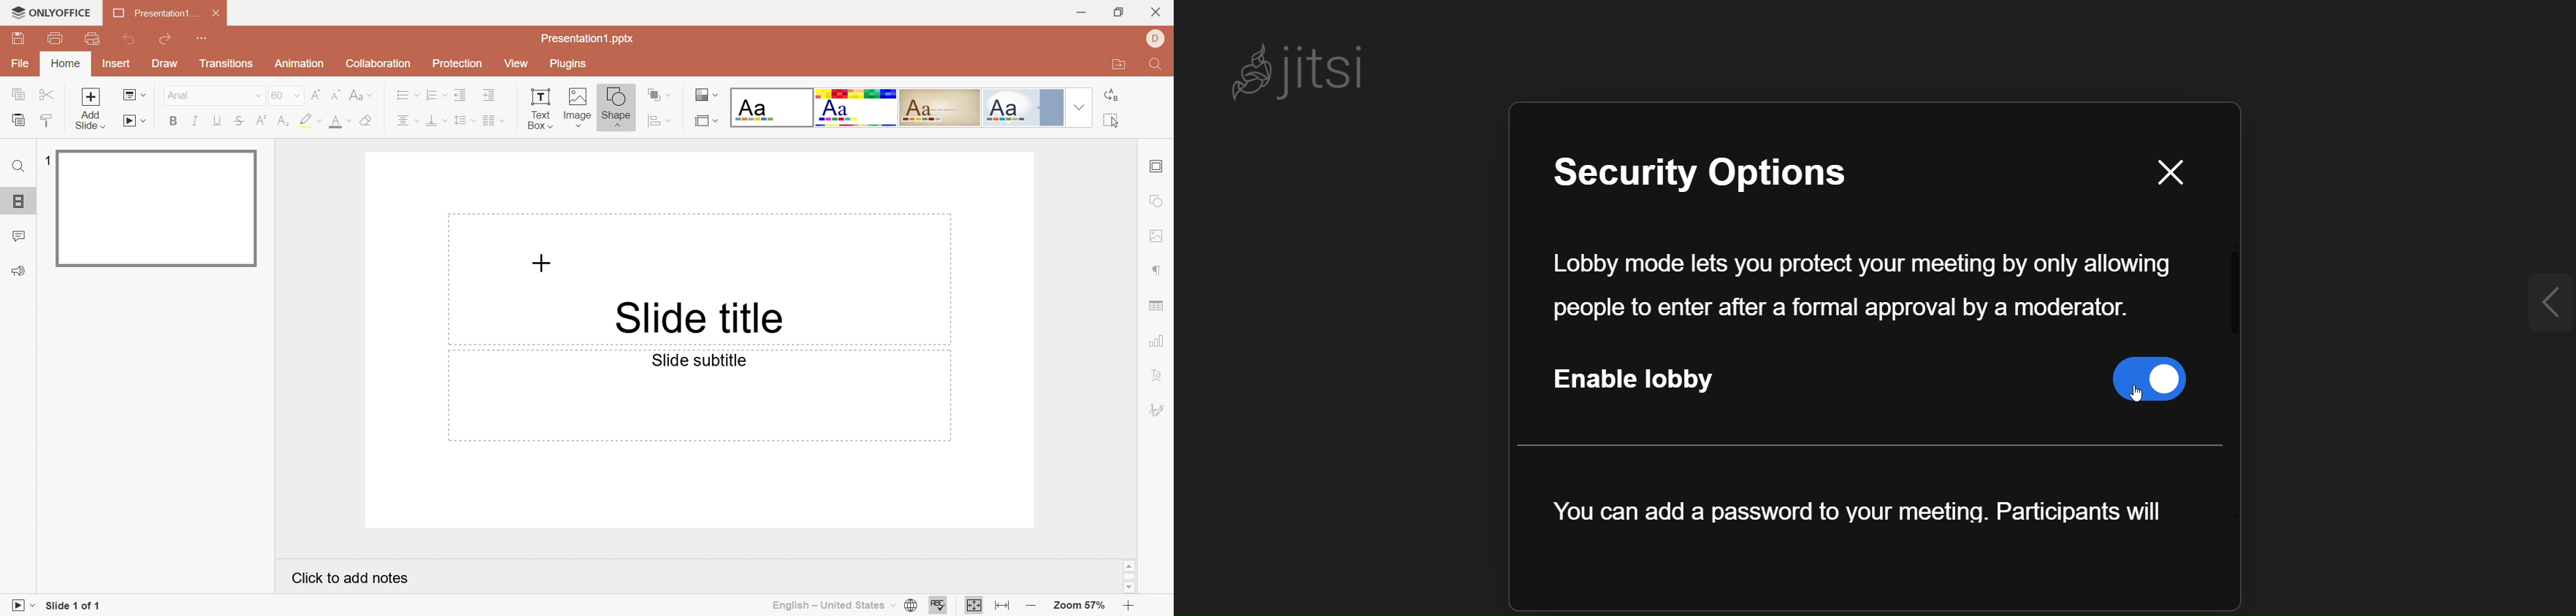  What do you see at coordinates (1081, 107) in the screenshot?
I see `Drop down` at bounding box center [1081, 107].